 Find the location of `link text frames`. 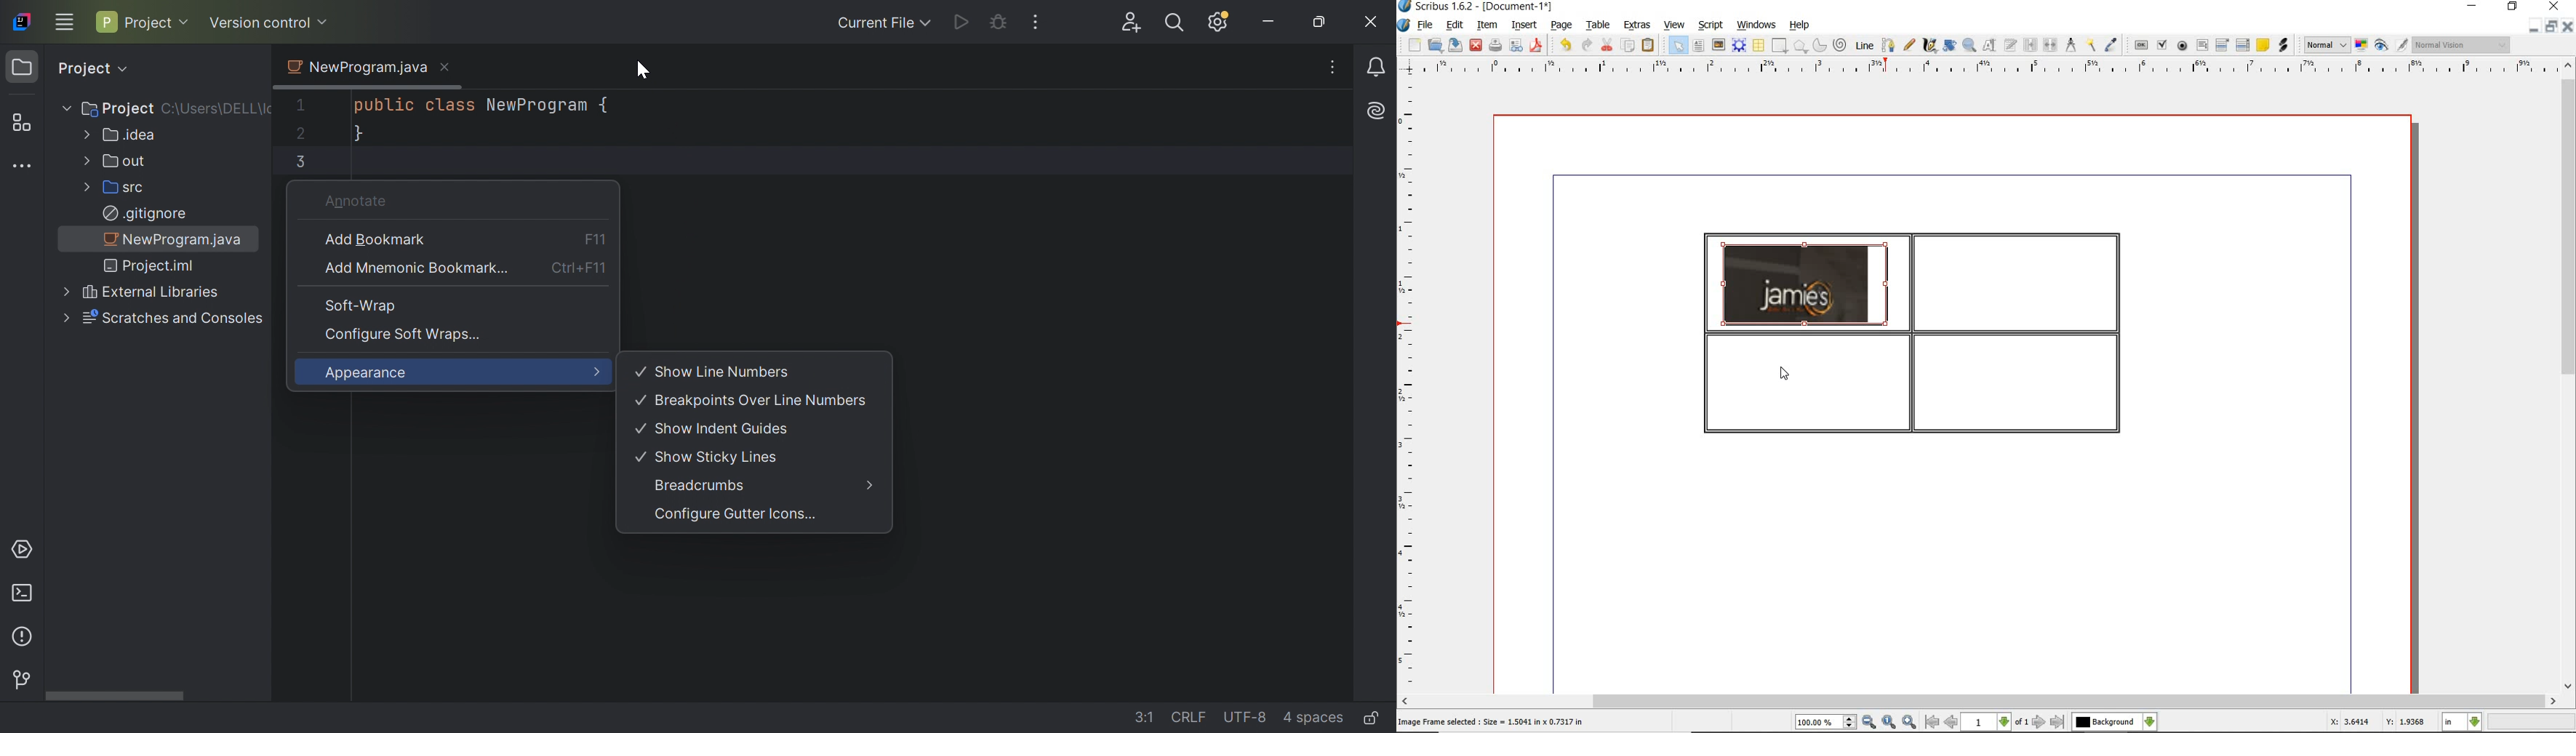

link text frames is located at coordinates (2031, 45).